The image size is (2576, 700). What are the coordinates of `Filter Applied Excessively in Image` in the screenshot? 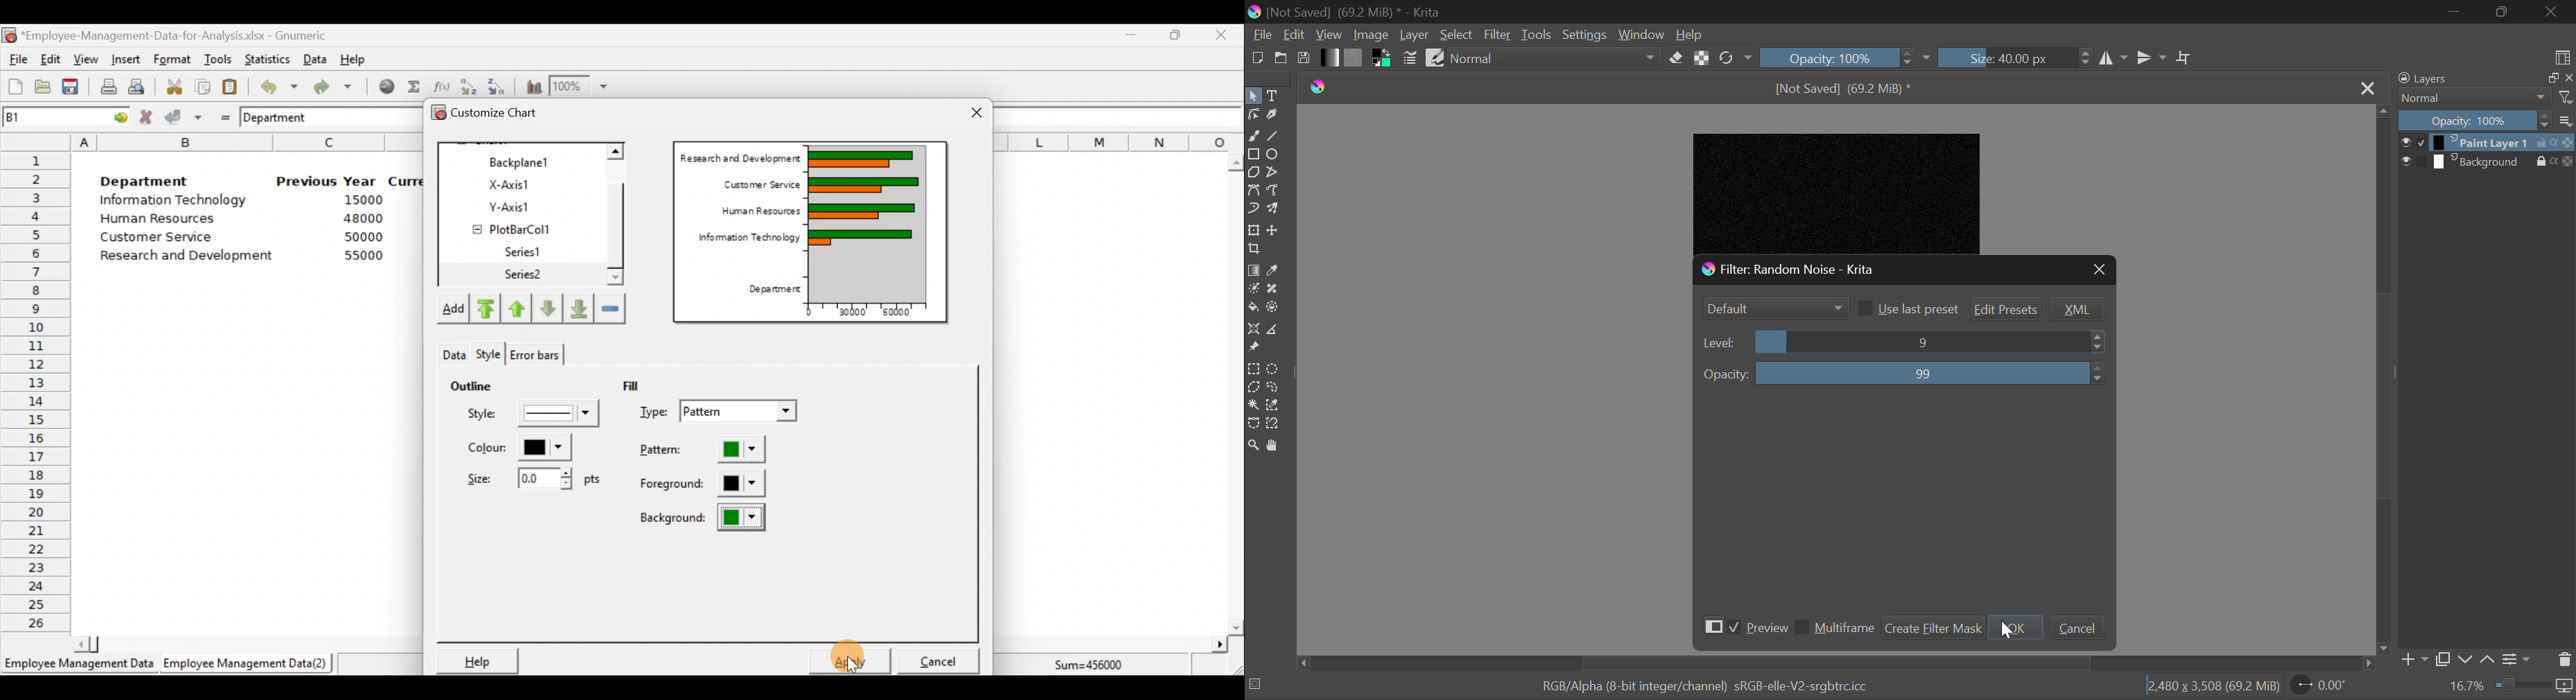 It's located at (1849, 188).